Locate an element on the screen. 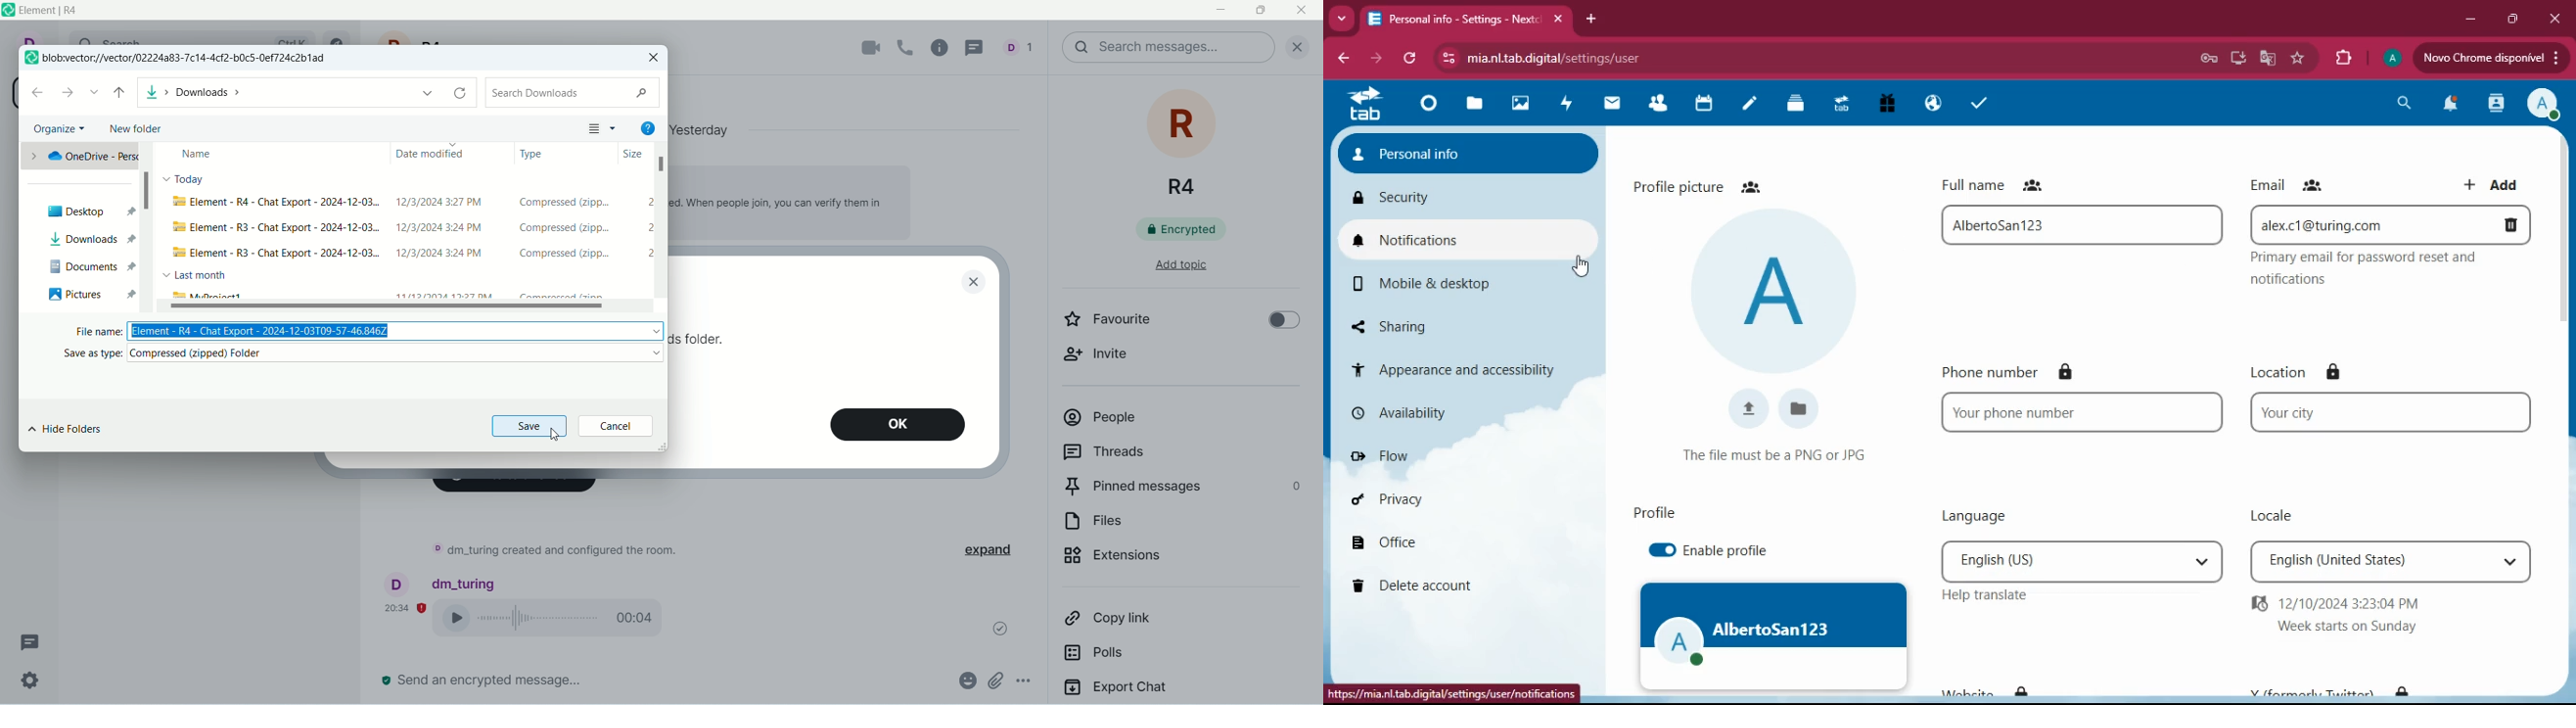  favorite is located at coordinates (2298, 60).